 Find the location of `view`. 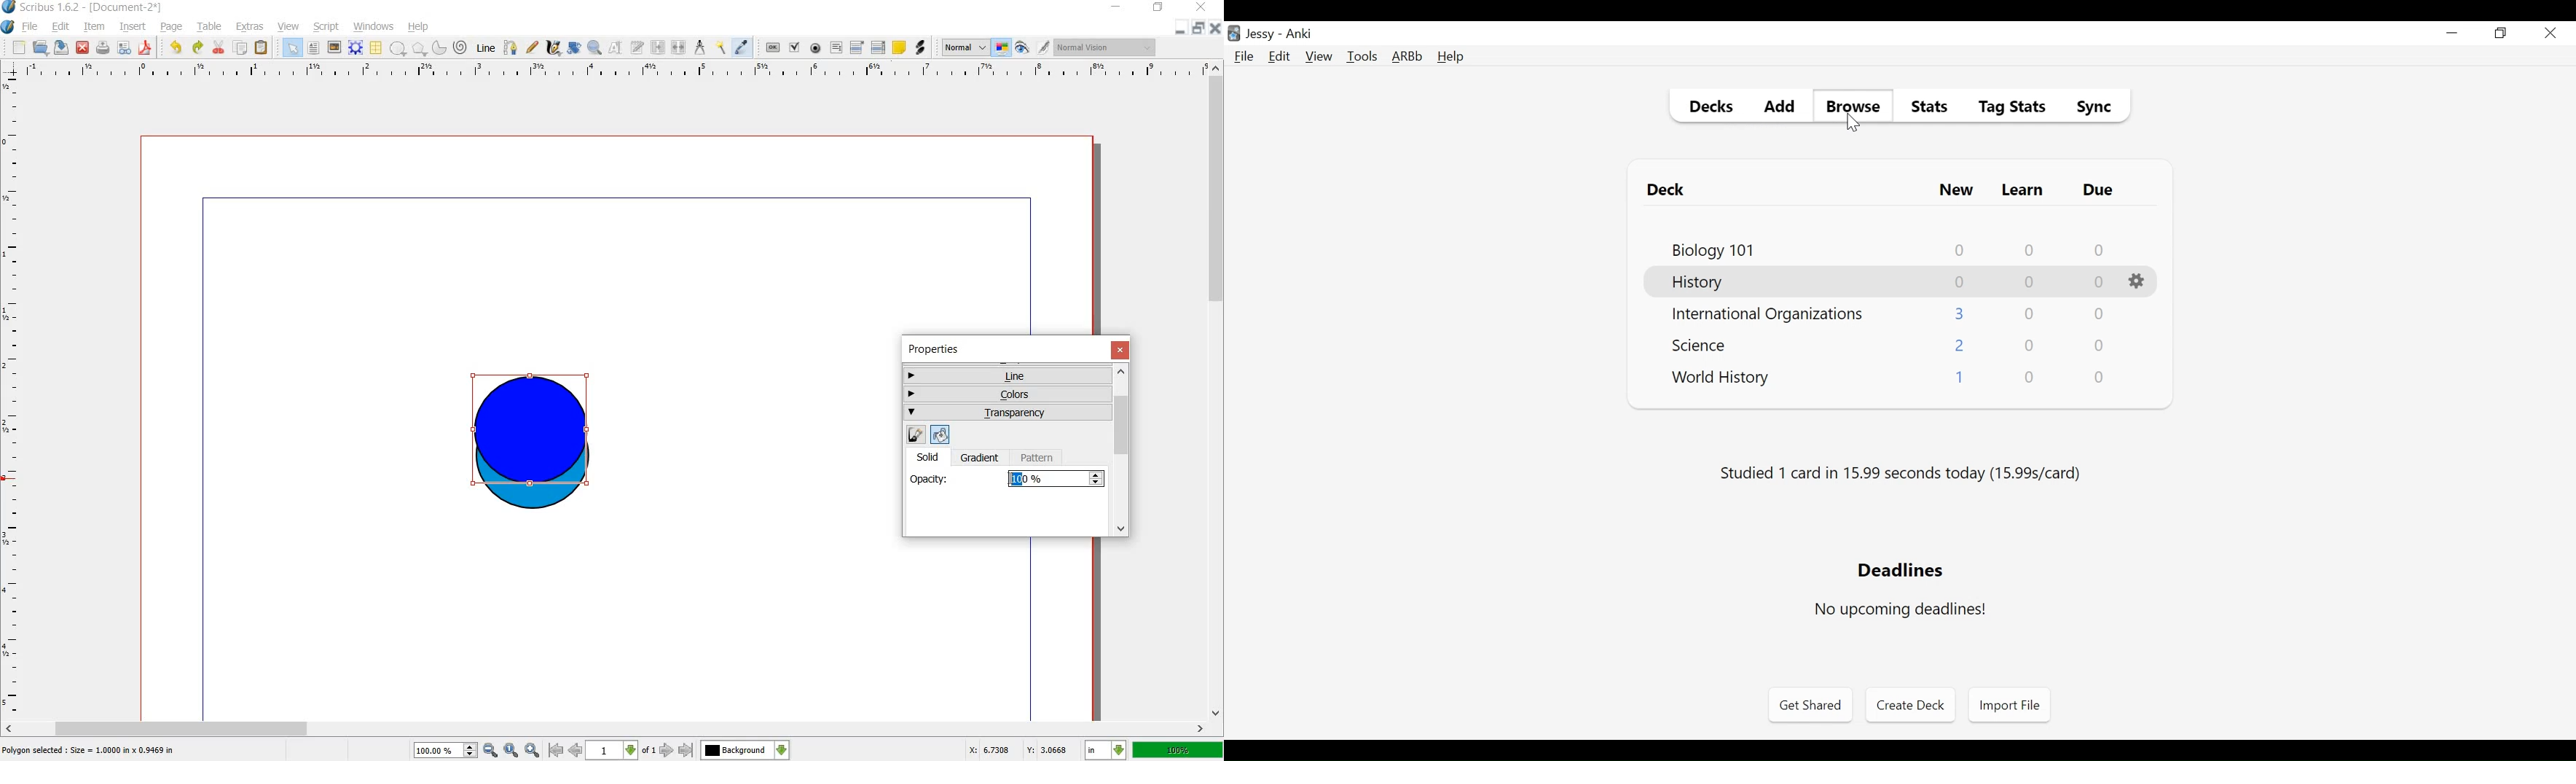

view is located at coordinates (288, 27).